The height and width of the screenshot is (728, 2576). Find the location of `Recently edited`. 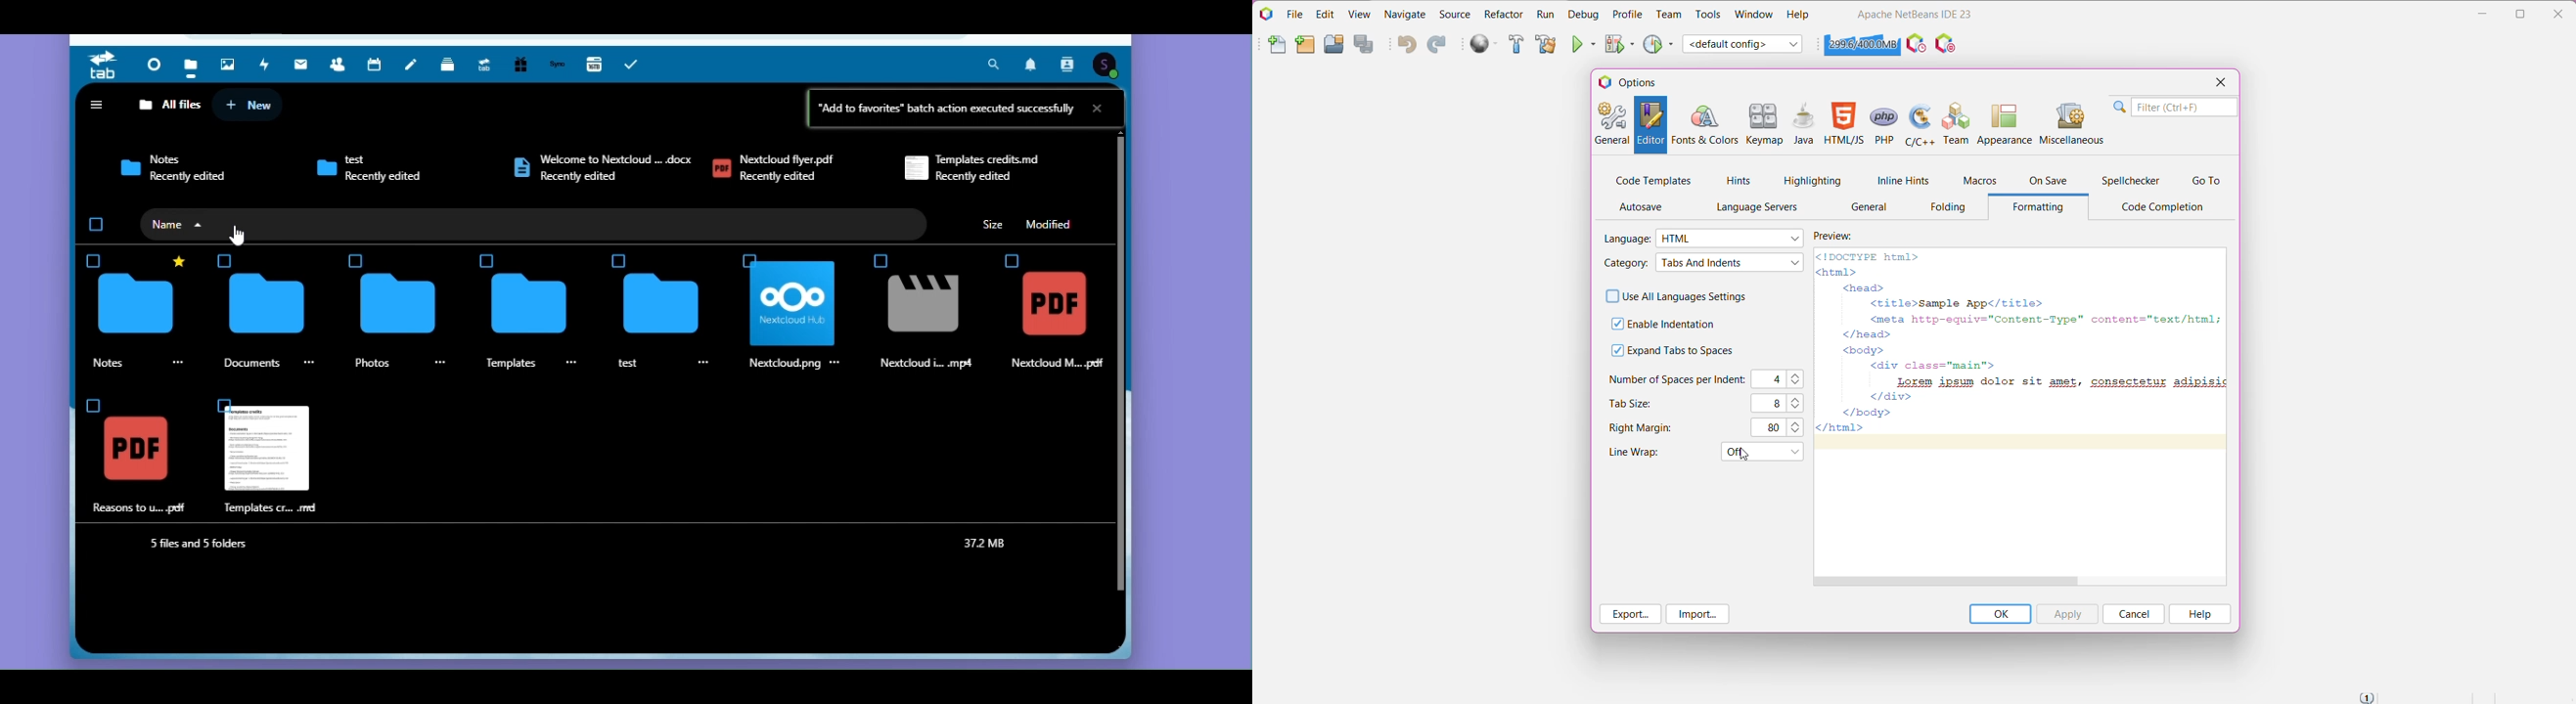

Recently edited is located at coordinates (786, 179).